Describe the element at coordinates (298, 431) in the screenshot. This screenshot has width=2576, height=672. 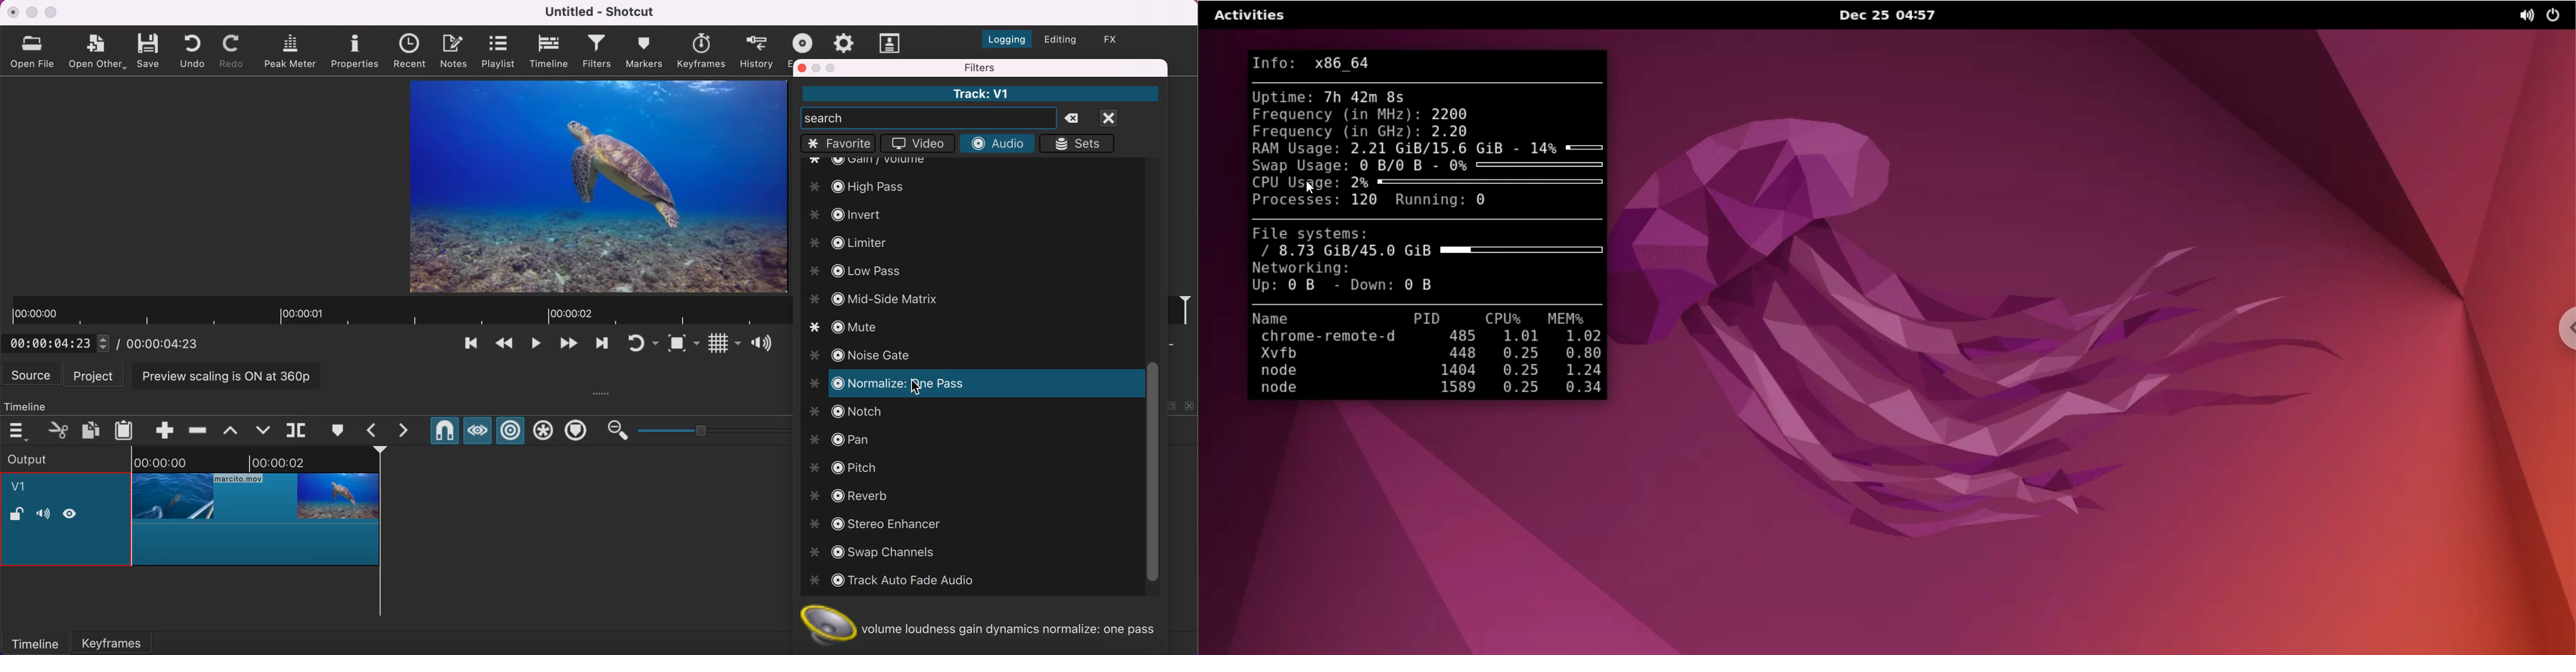
I see `split at playhead` at that location.